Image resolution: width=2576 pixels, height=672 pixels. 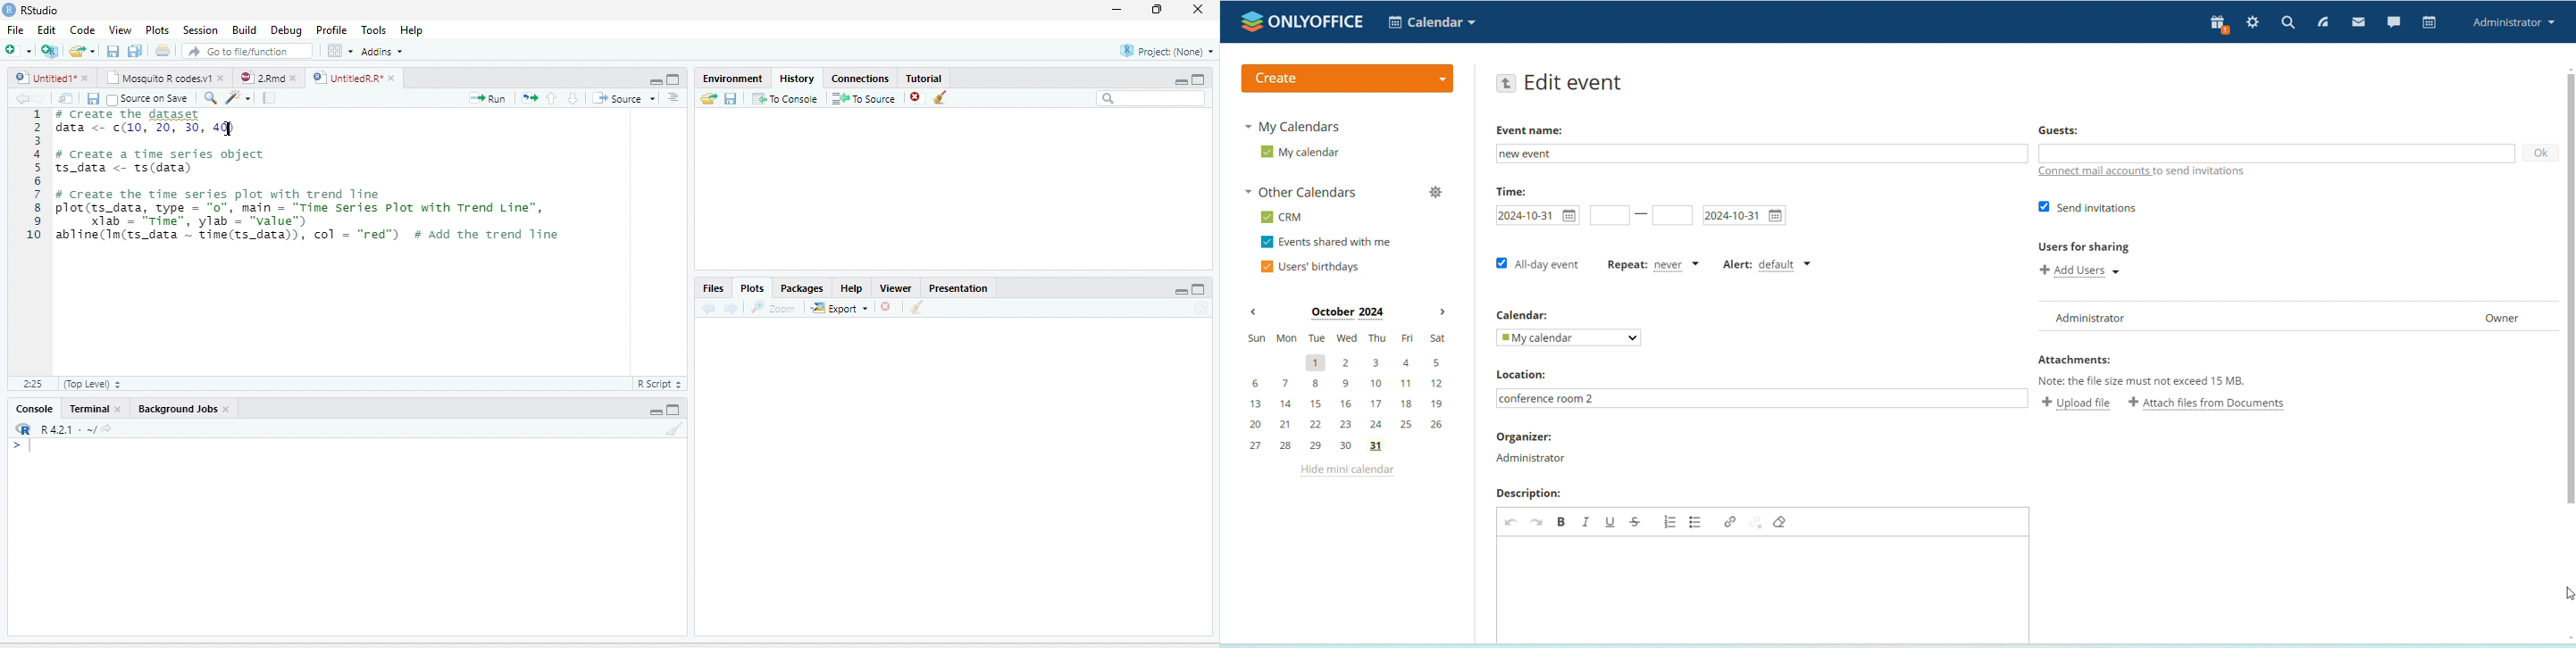 I want to click on Search bar, so click(x=1150, y=98).